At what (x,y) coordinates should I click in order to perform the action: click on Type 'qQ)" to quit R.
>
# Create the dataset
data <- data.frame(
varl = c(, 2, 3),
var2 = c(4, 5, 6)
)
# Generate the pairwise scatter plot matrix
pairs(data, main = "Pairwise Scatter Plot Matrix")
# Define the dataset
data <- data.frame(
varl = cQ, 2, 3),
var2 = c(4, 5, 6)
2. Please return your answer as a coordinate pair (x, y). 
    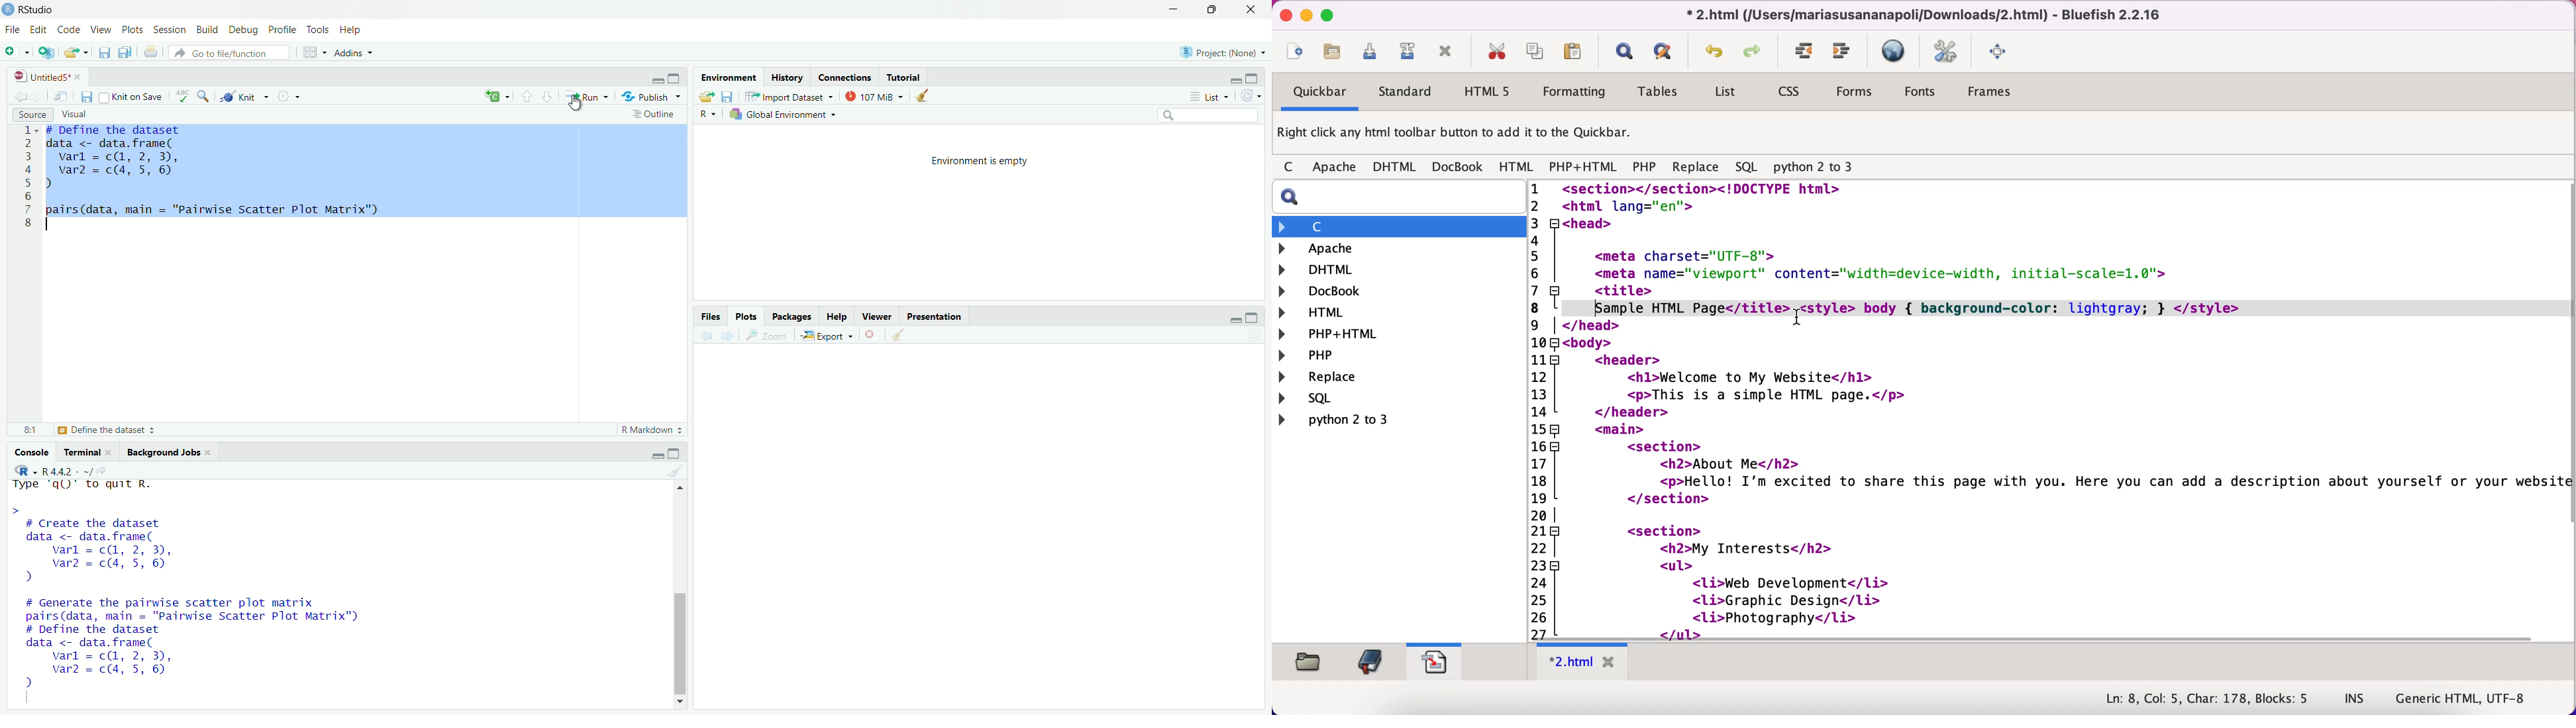
    Looking at the image, I should click on (231, 589).